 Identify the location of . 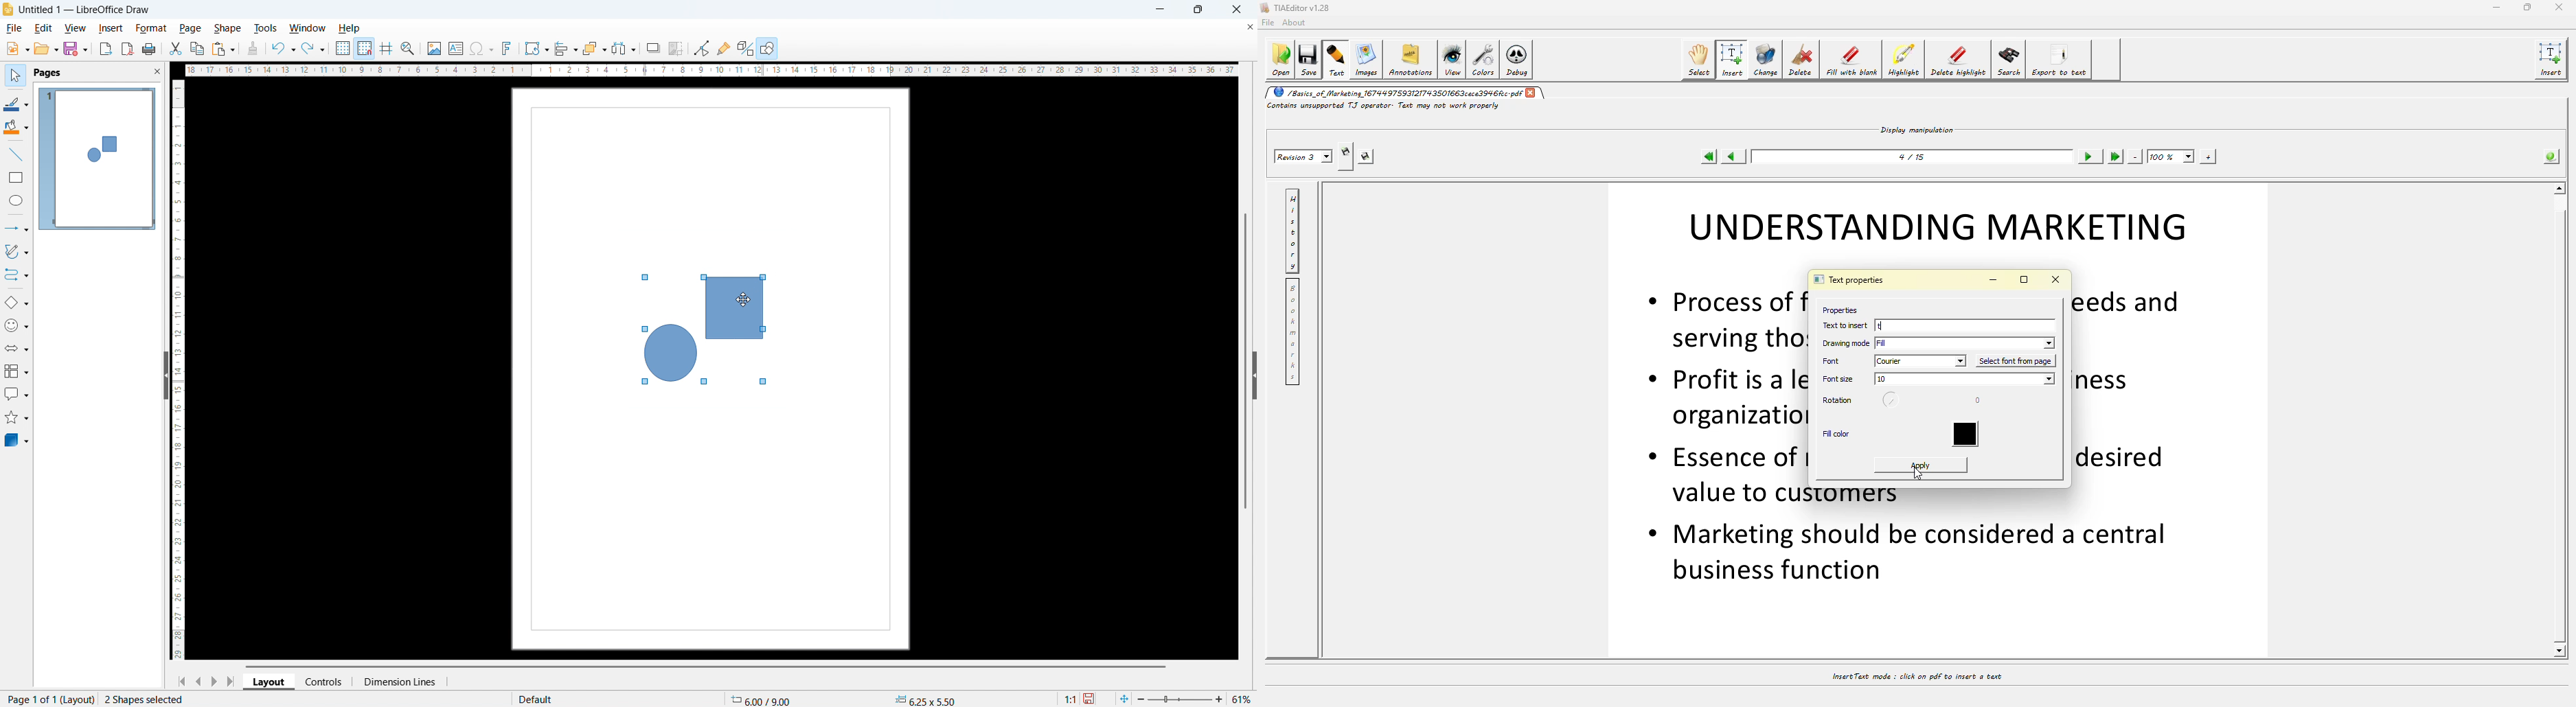
(703, 49).